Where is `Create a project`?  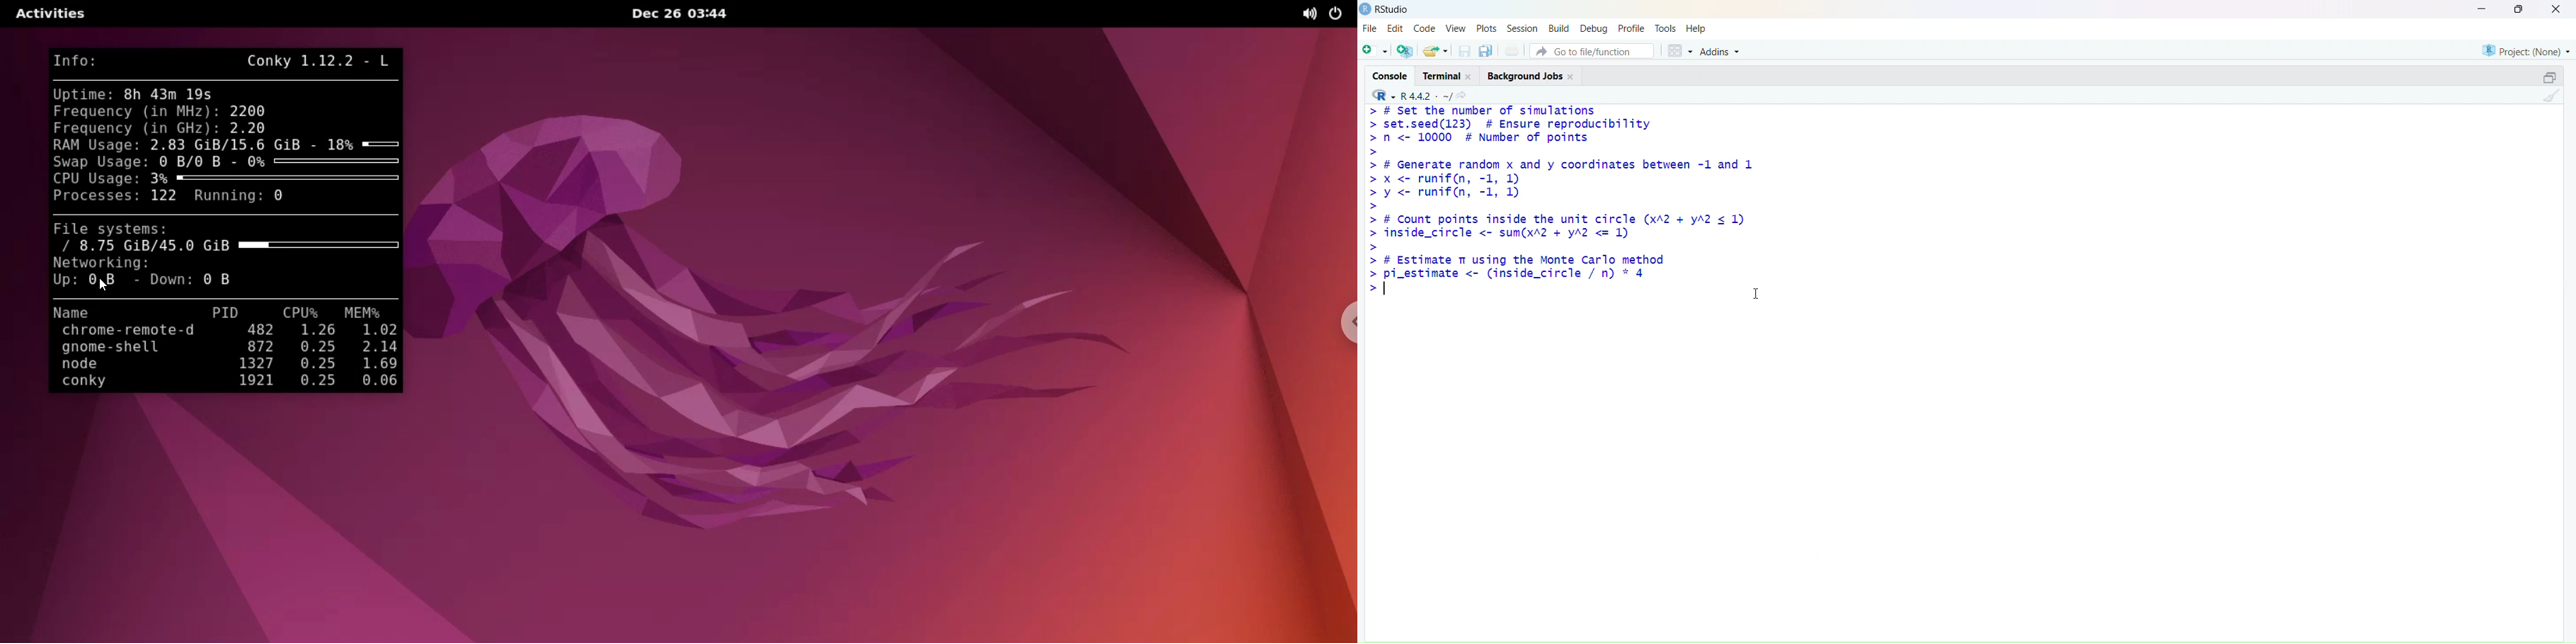
Create a project is located at coordinates (1408, 49).